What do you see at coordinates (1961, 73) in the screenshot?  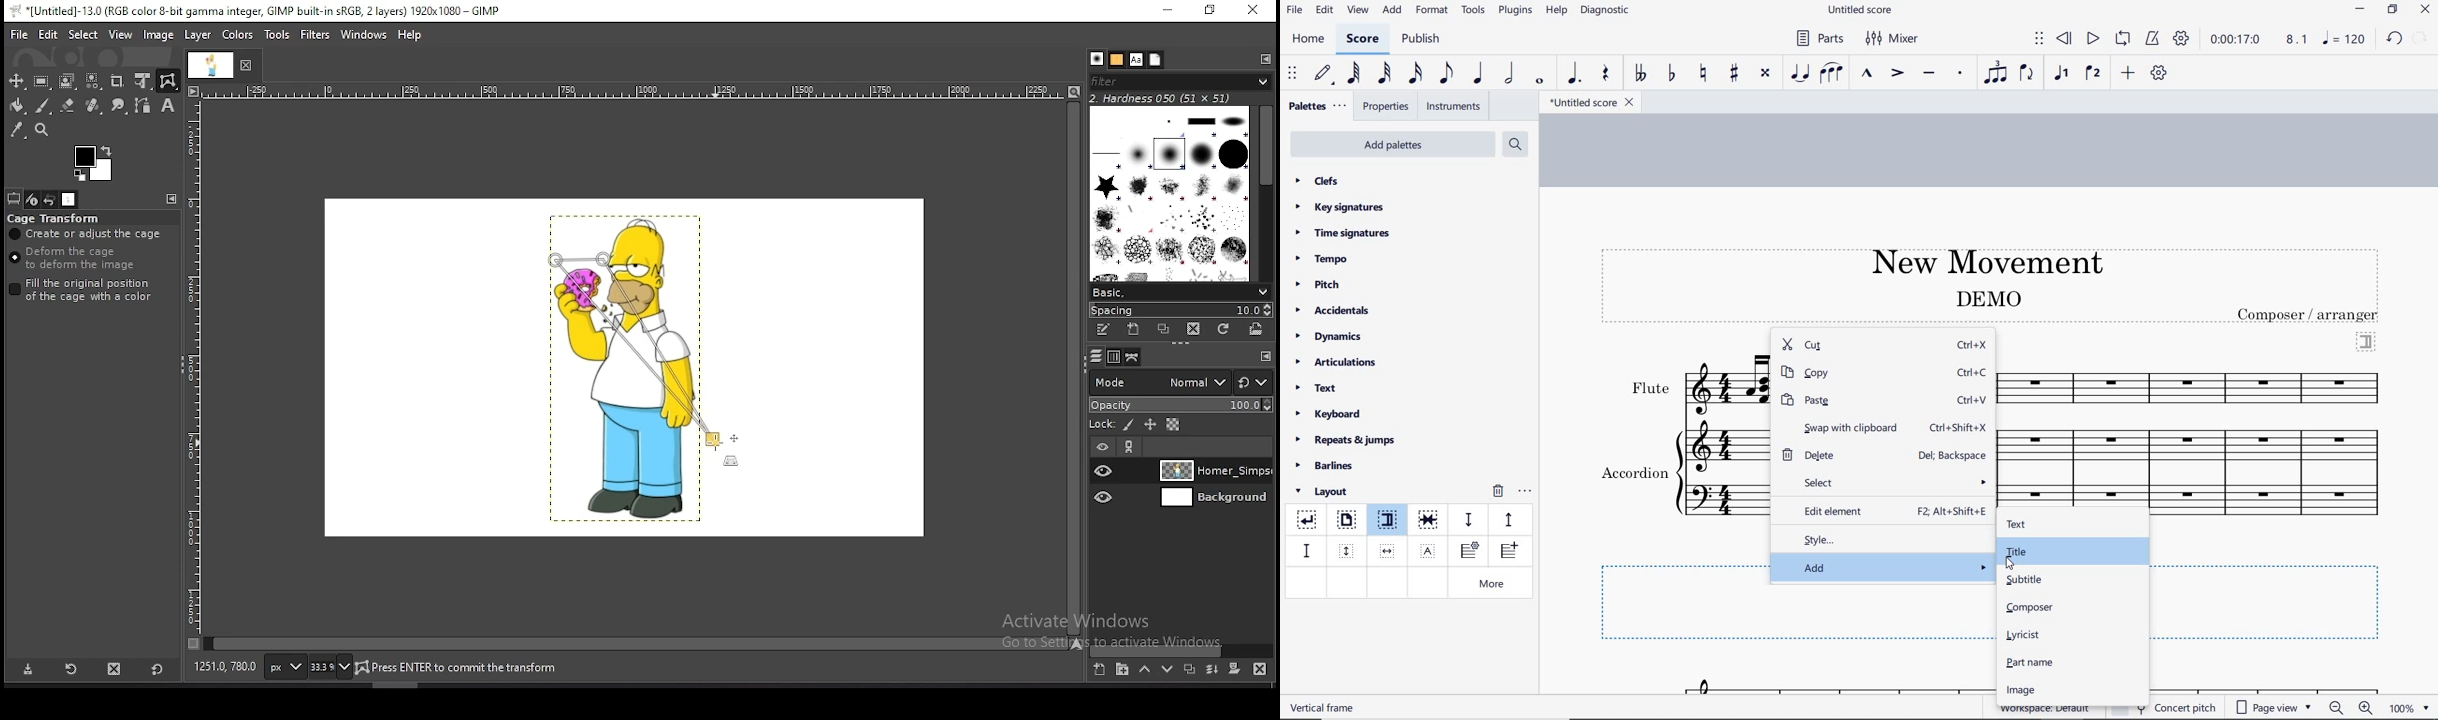 I see `staccato` at bounding box center [1961, 73].